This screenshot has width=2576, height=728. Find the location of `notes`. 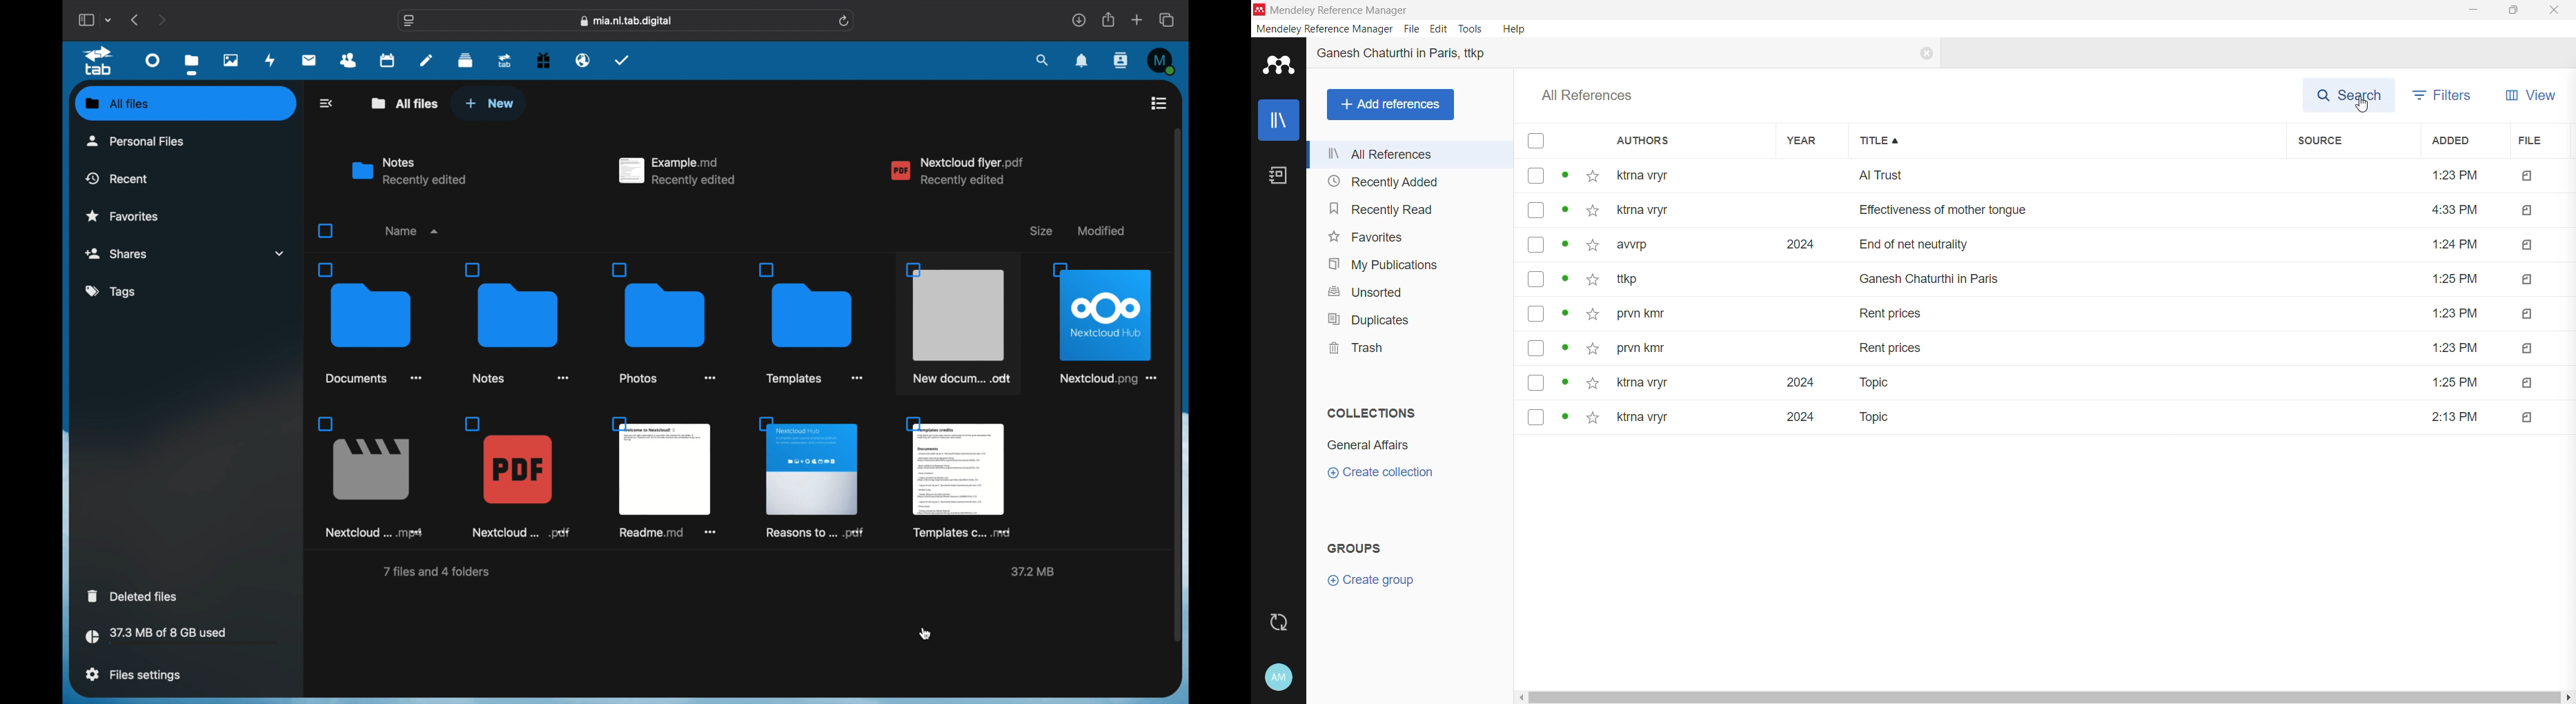

notes is located at coordinates (409, 171).